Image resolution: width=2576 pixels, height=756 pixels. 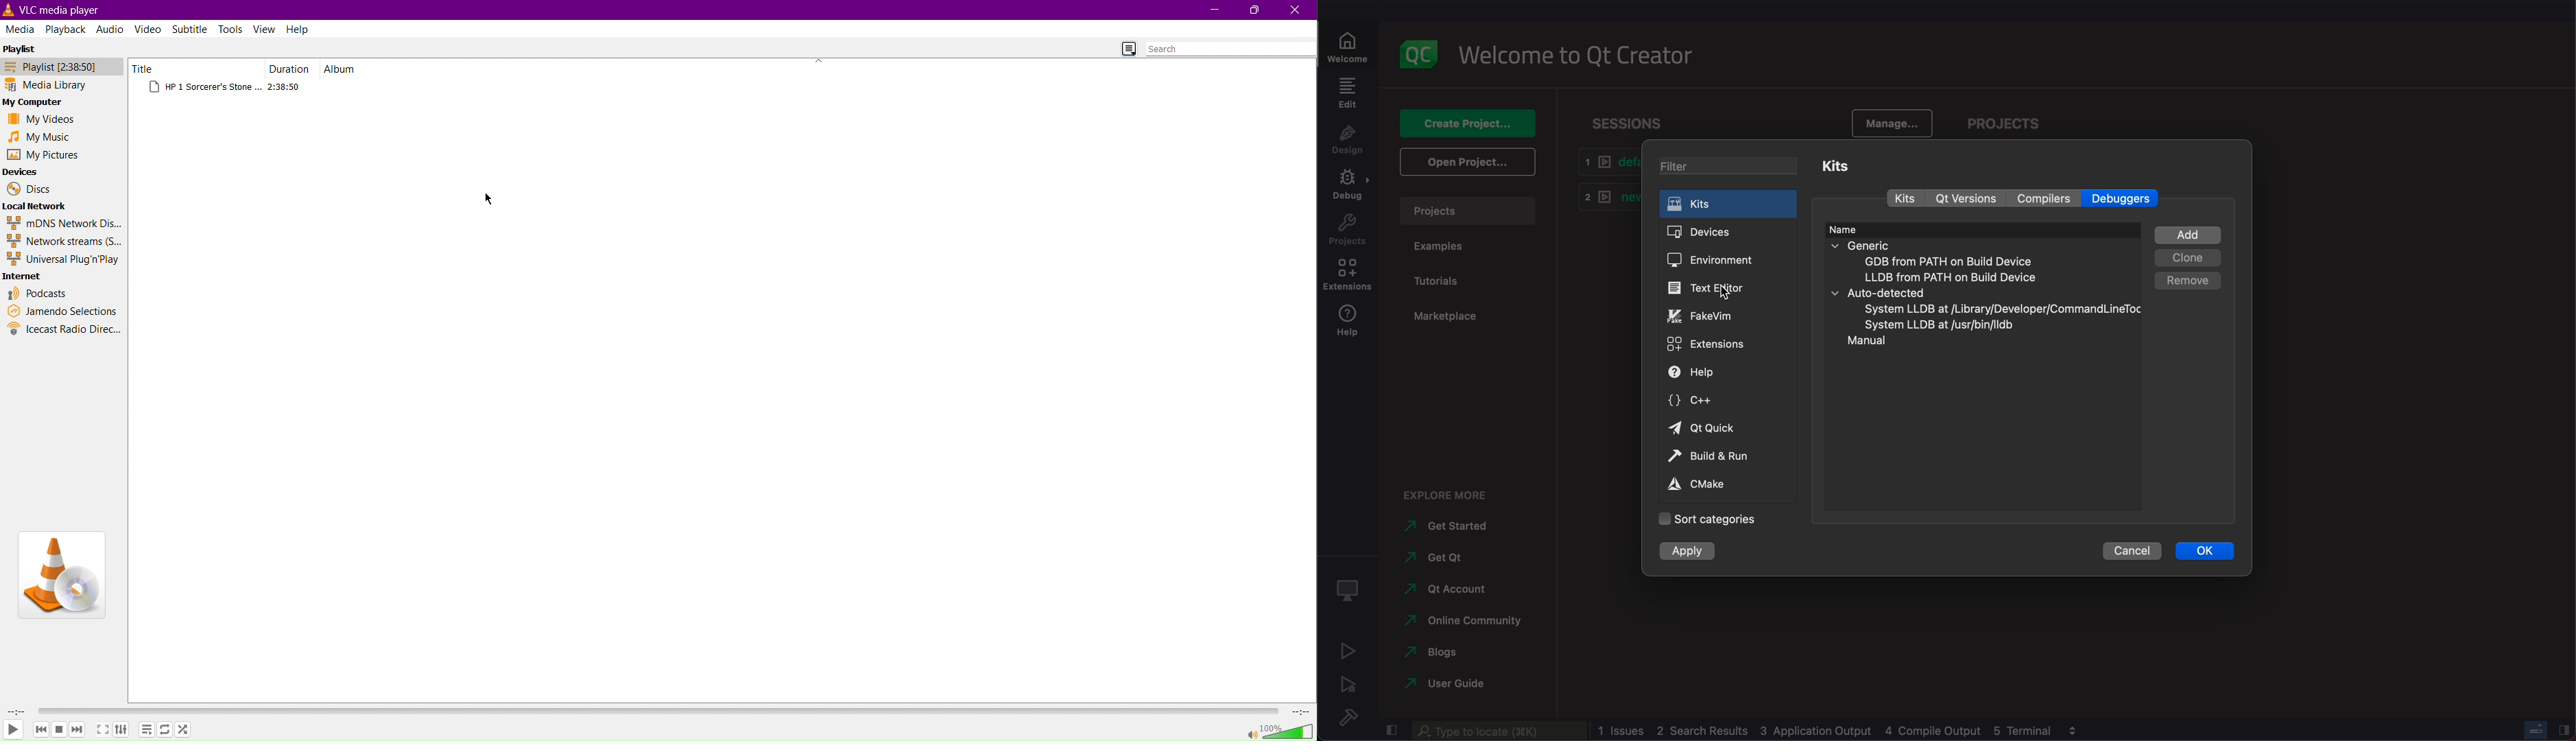 What do you see at coordinates (1212, 10) in the screenshot?
I see `Minimize` at bounding box center [1212, 10].